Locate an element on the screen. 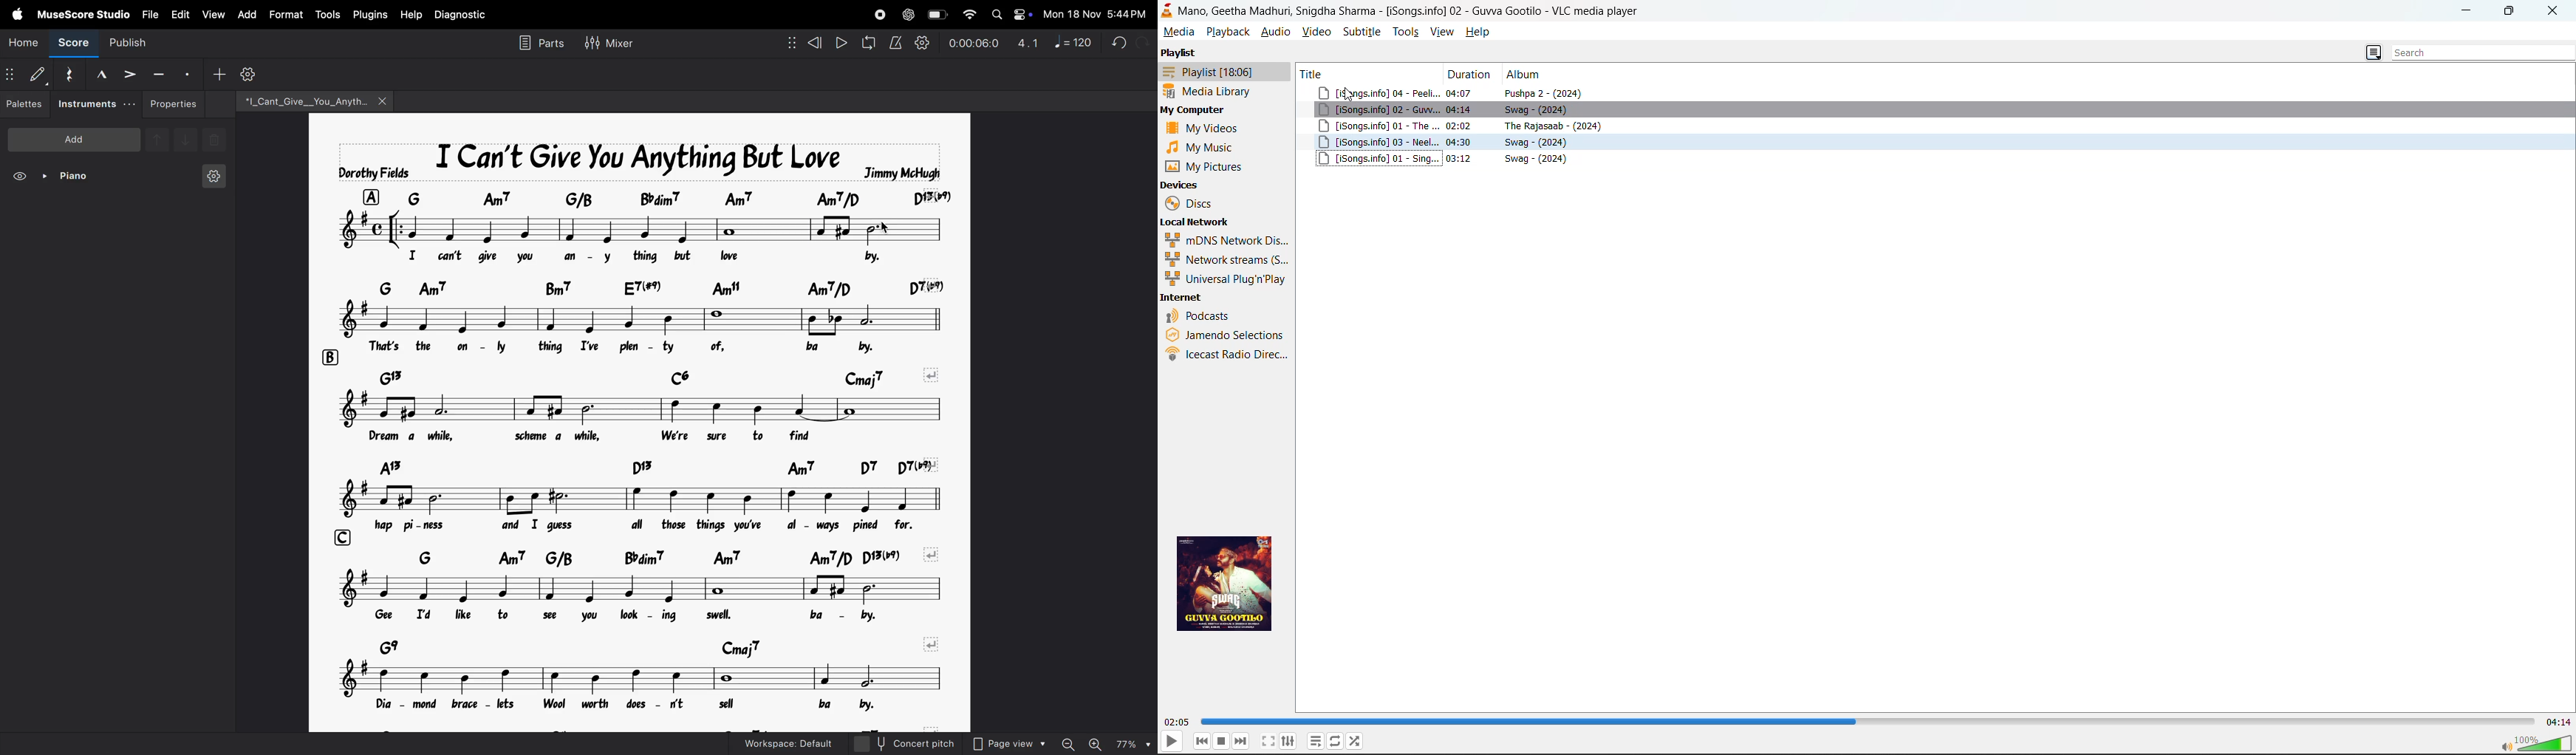  lyrics is located at coordinates (651, 616).